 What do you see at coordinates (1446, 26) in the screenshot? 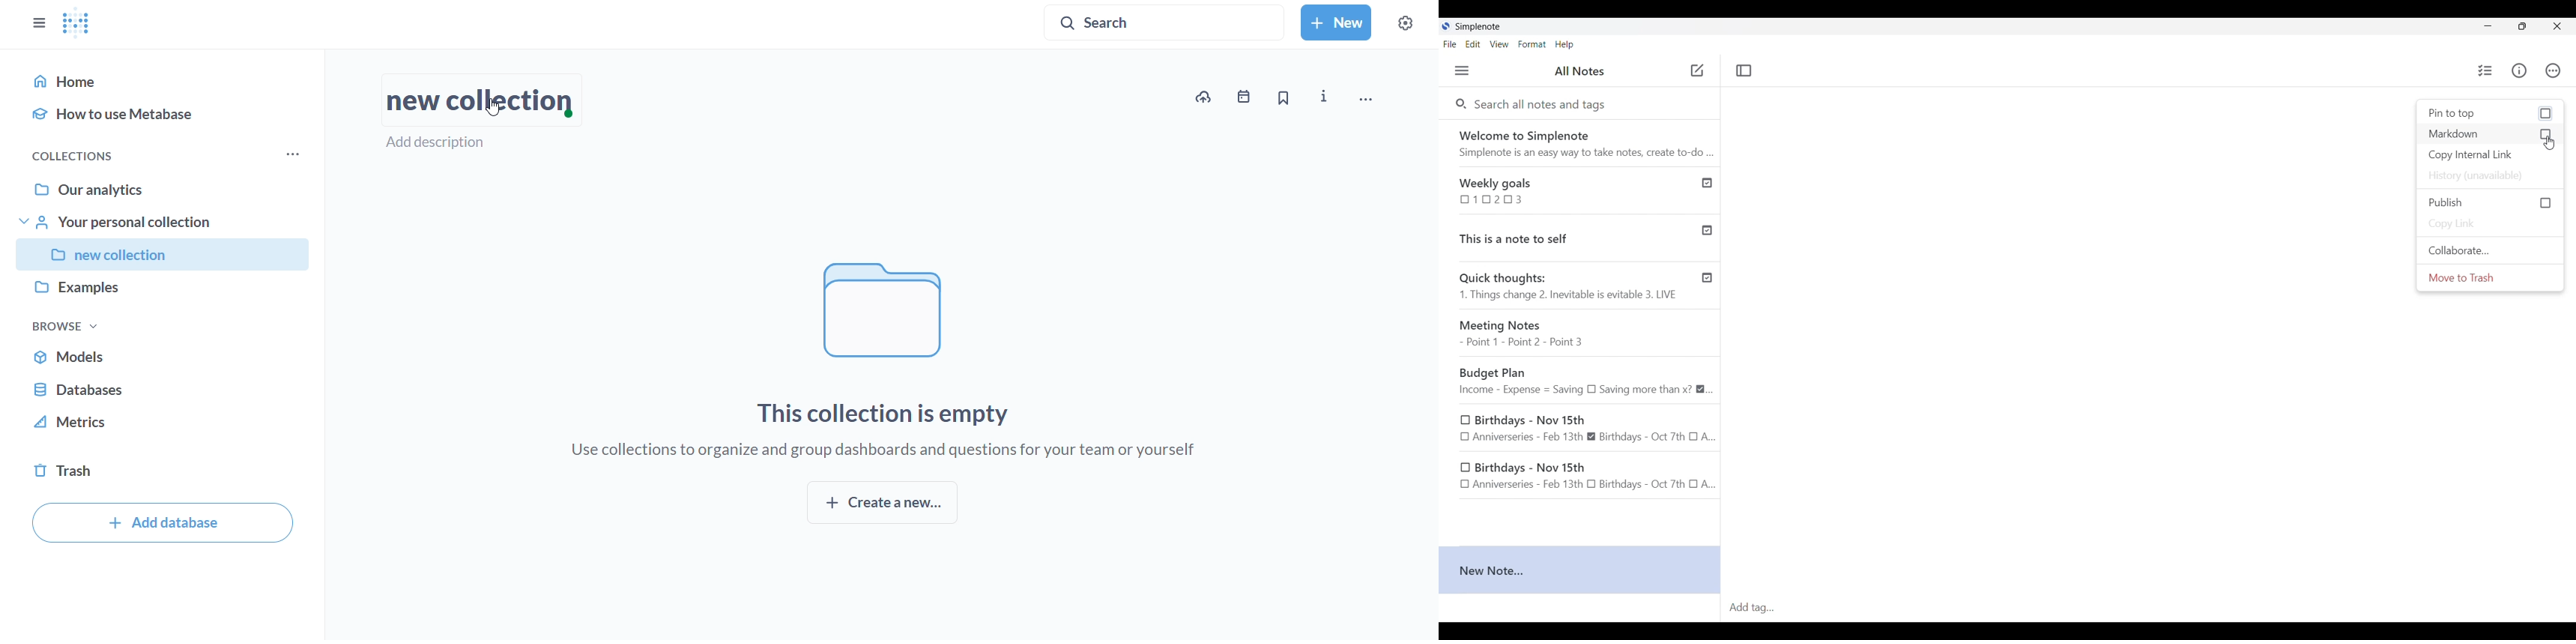
I see `Software logo` at bounding box center [1446, 26].